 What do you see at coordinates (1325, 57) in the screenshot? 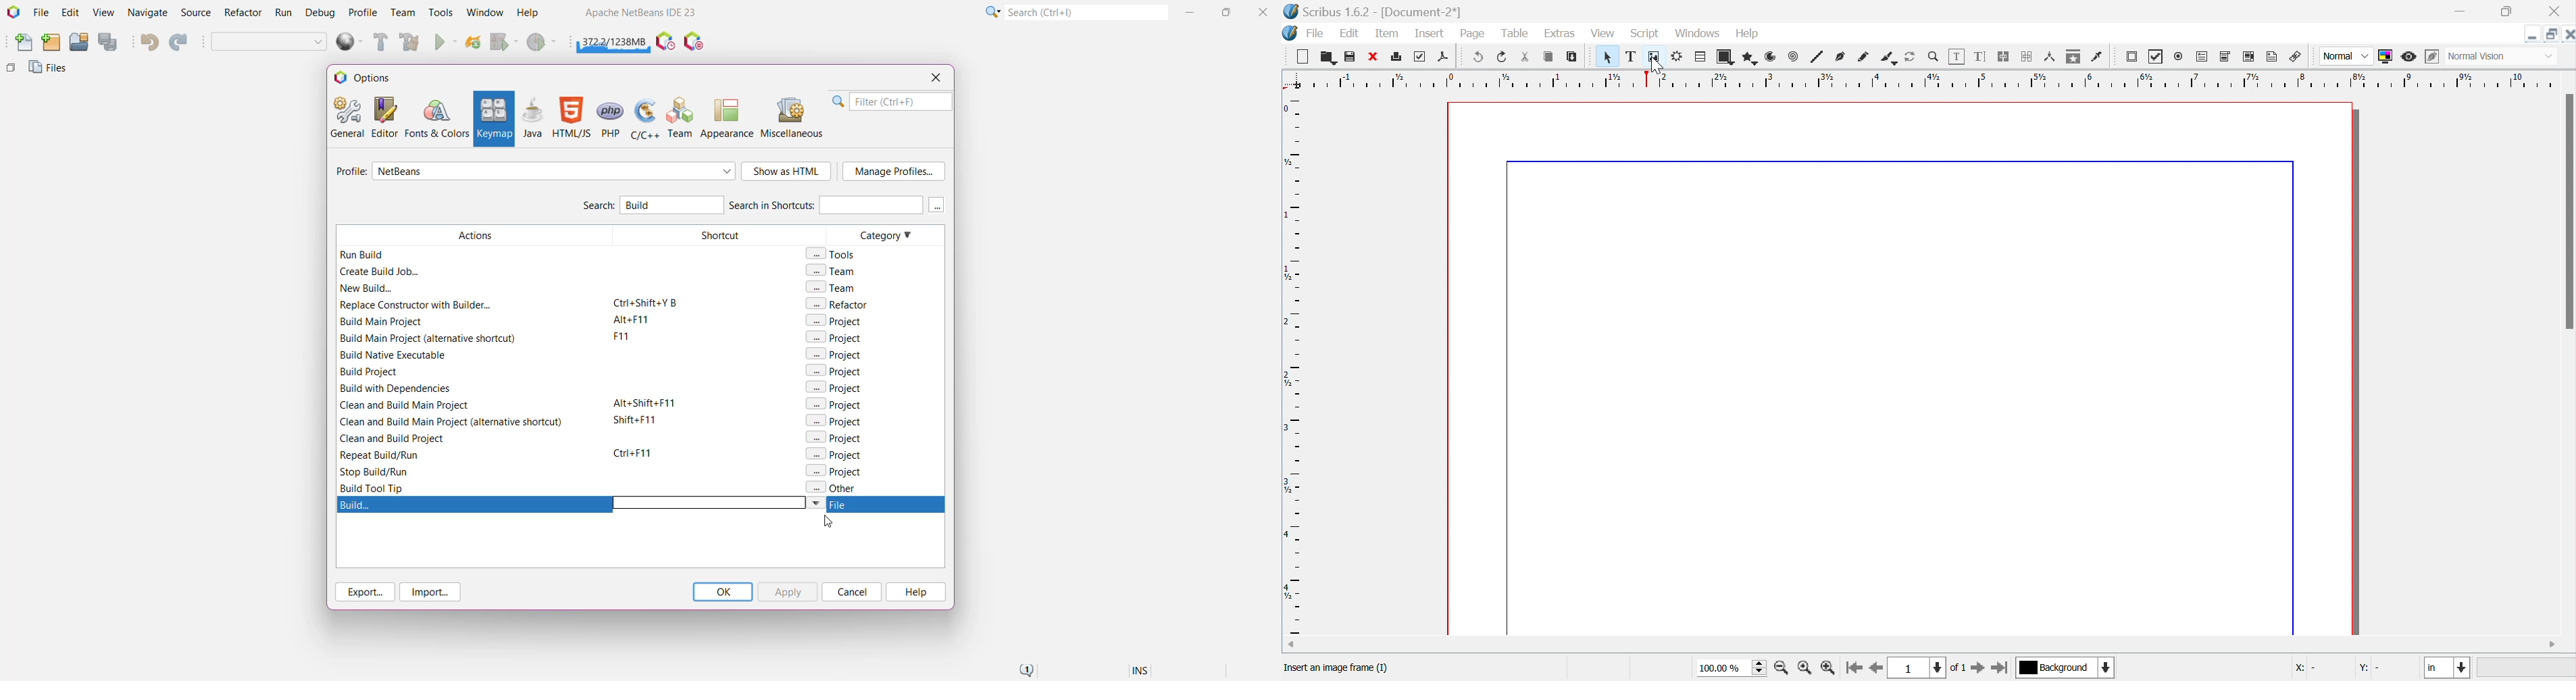
I see `open` at bounding box center [1325, 57].